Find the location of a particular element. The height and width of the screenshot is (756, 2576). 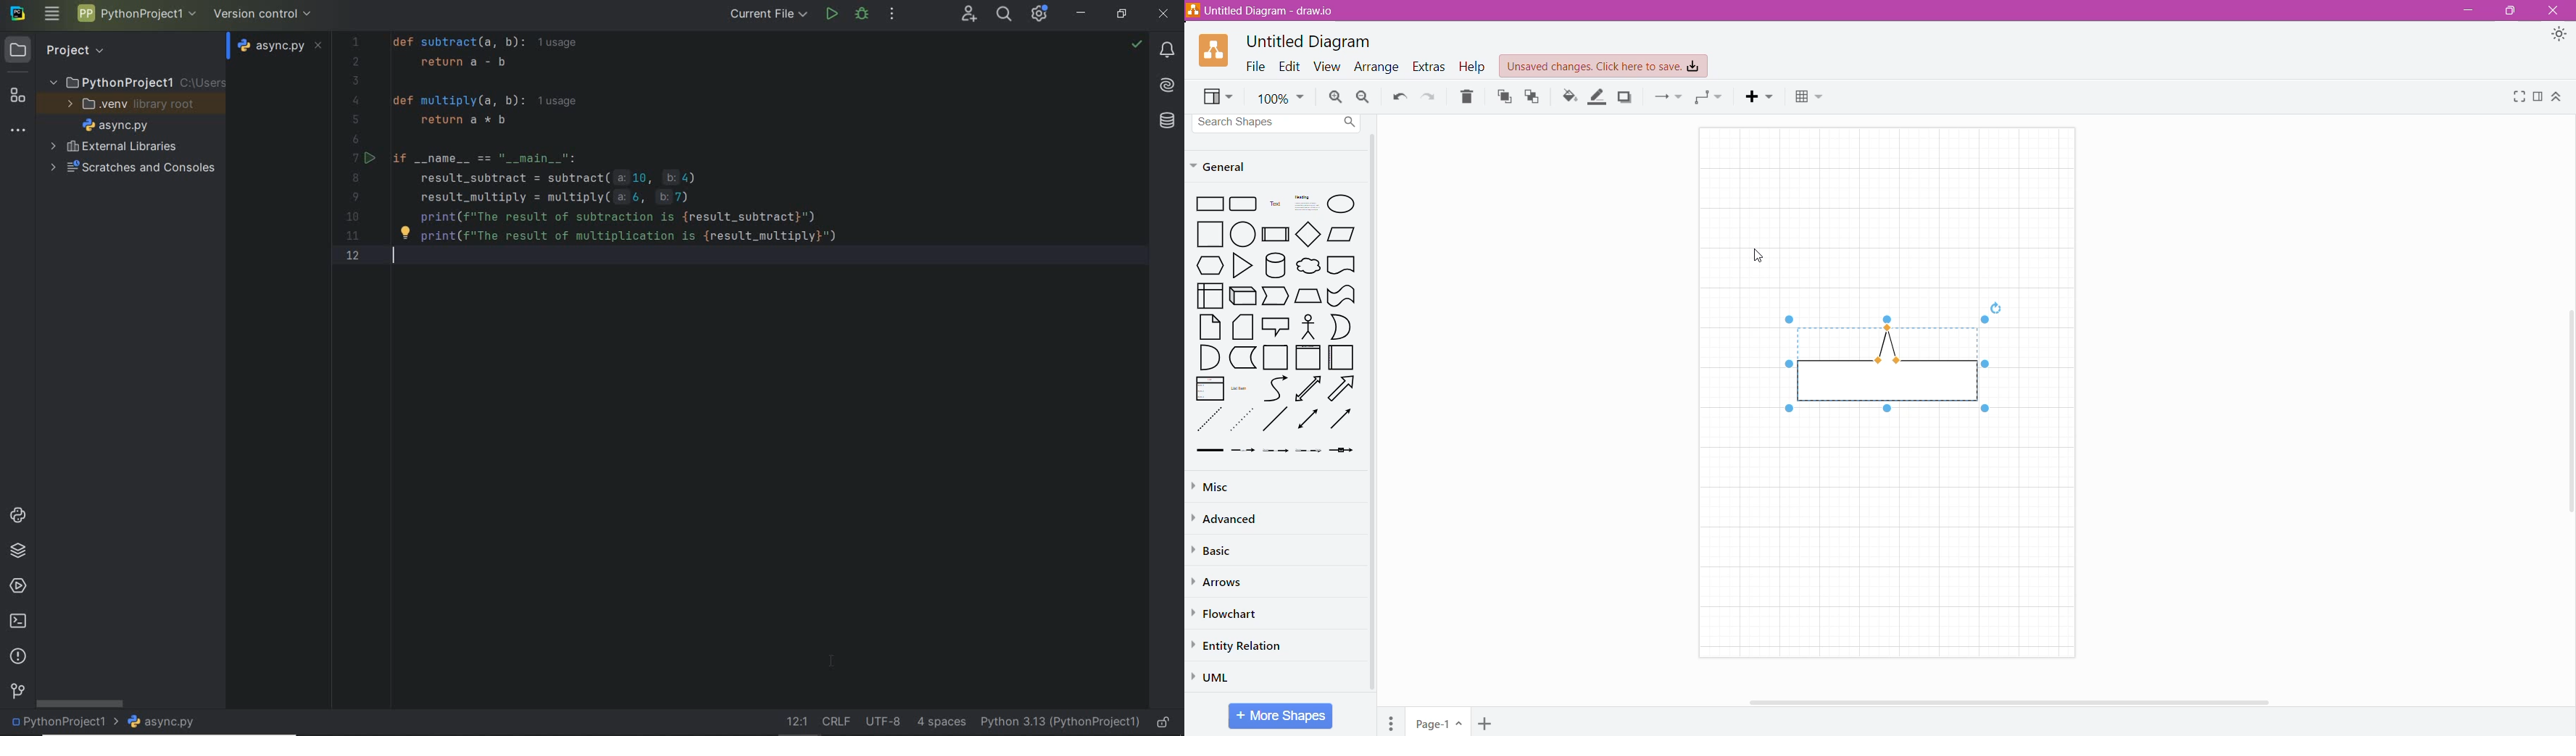

Square is located at coordinates (1205, 235).